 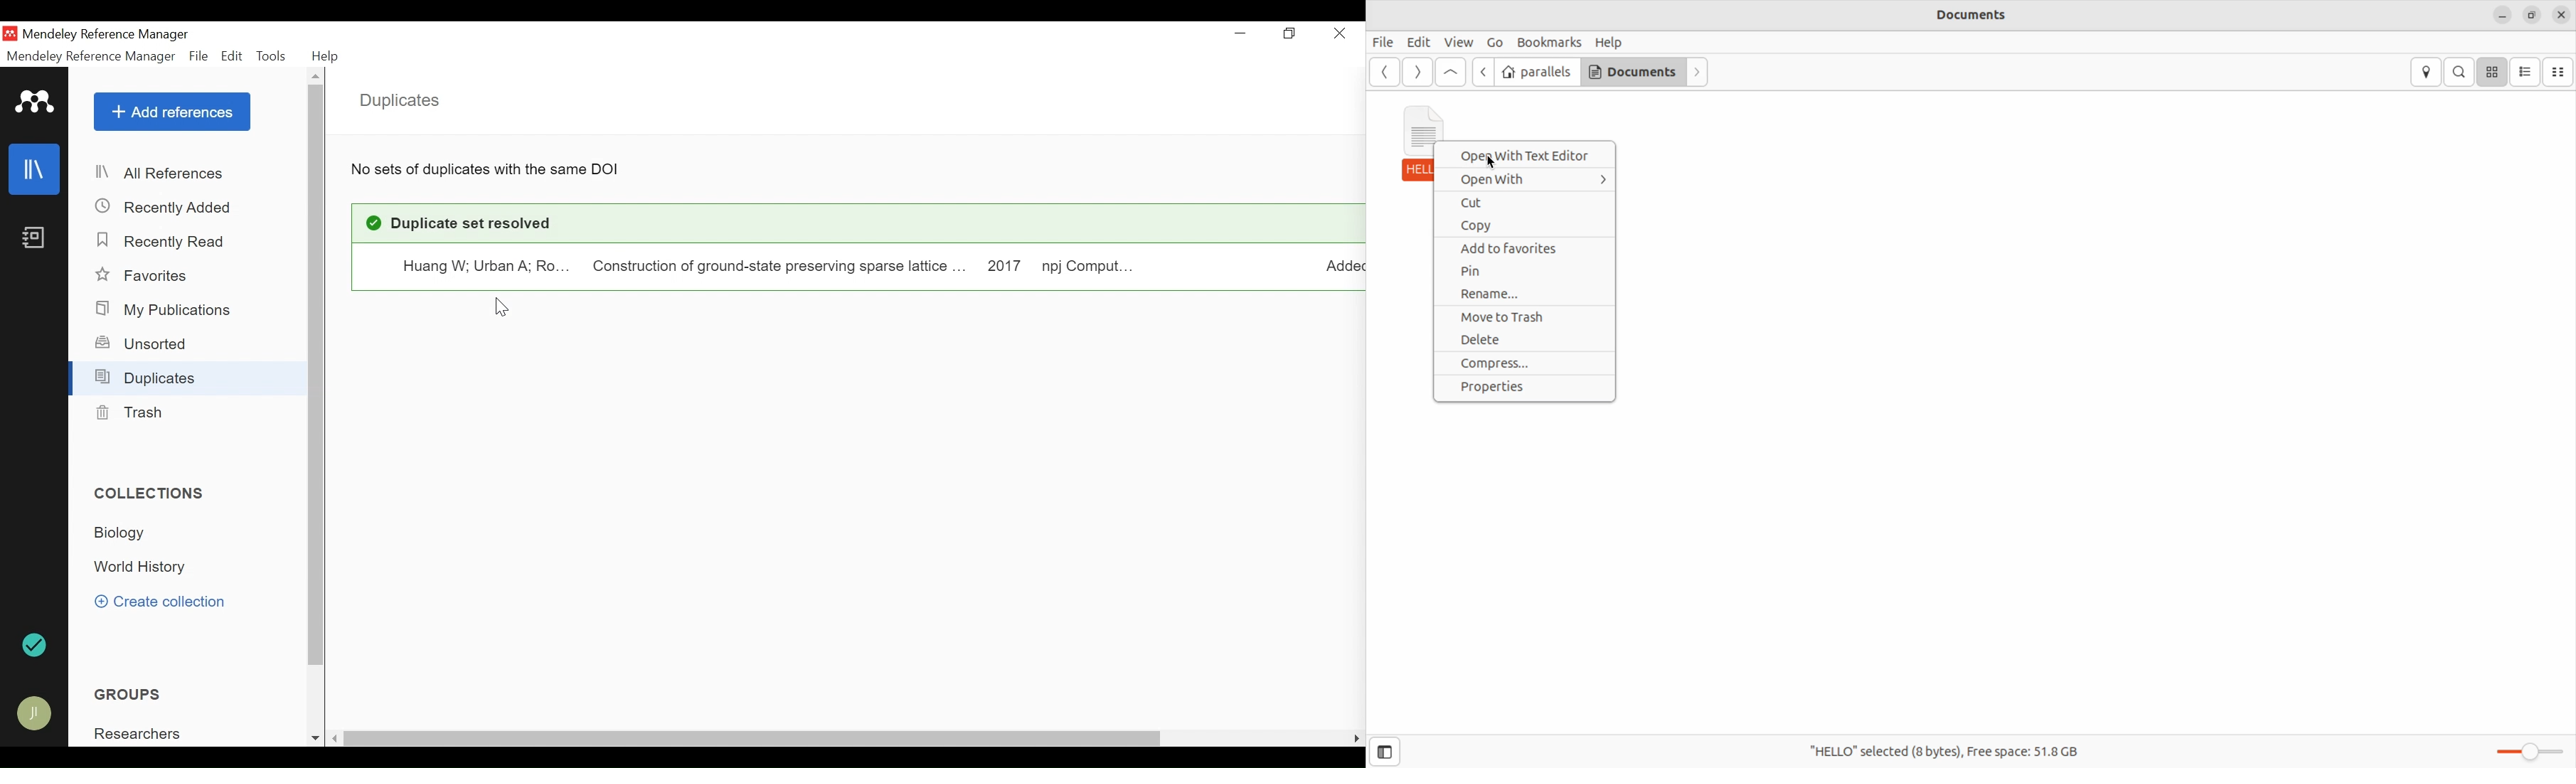 I want to click on Cursor, so click(x=500, y=306).